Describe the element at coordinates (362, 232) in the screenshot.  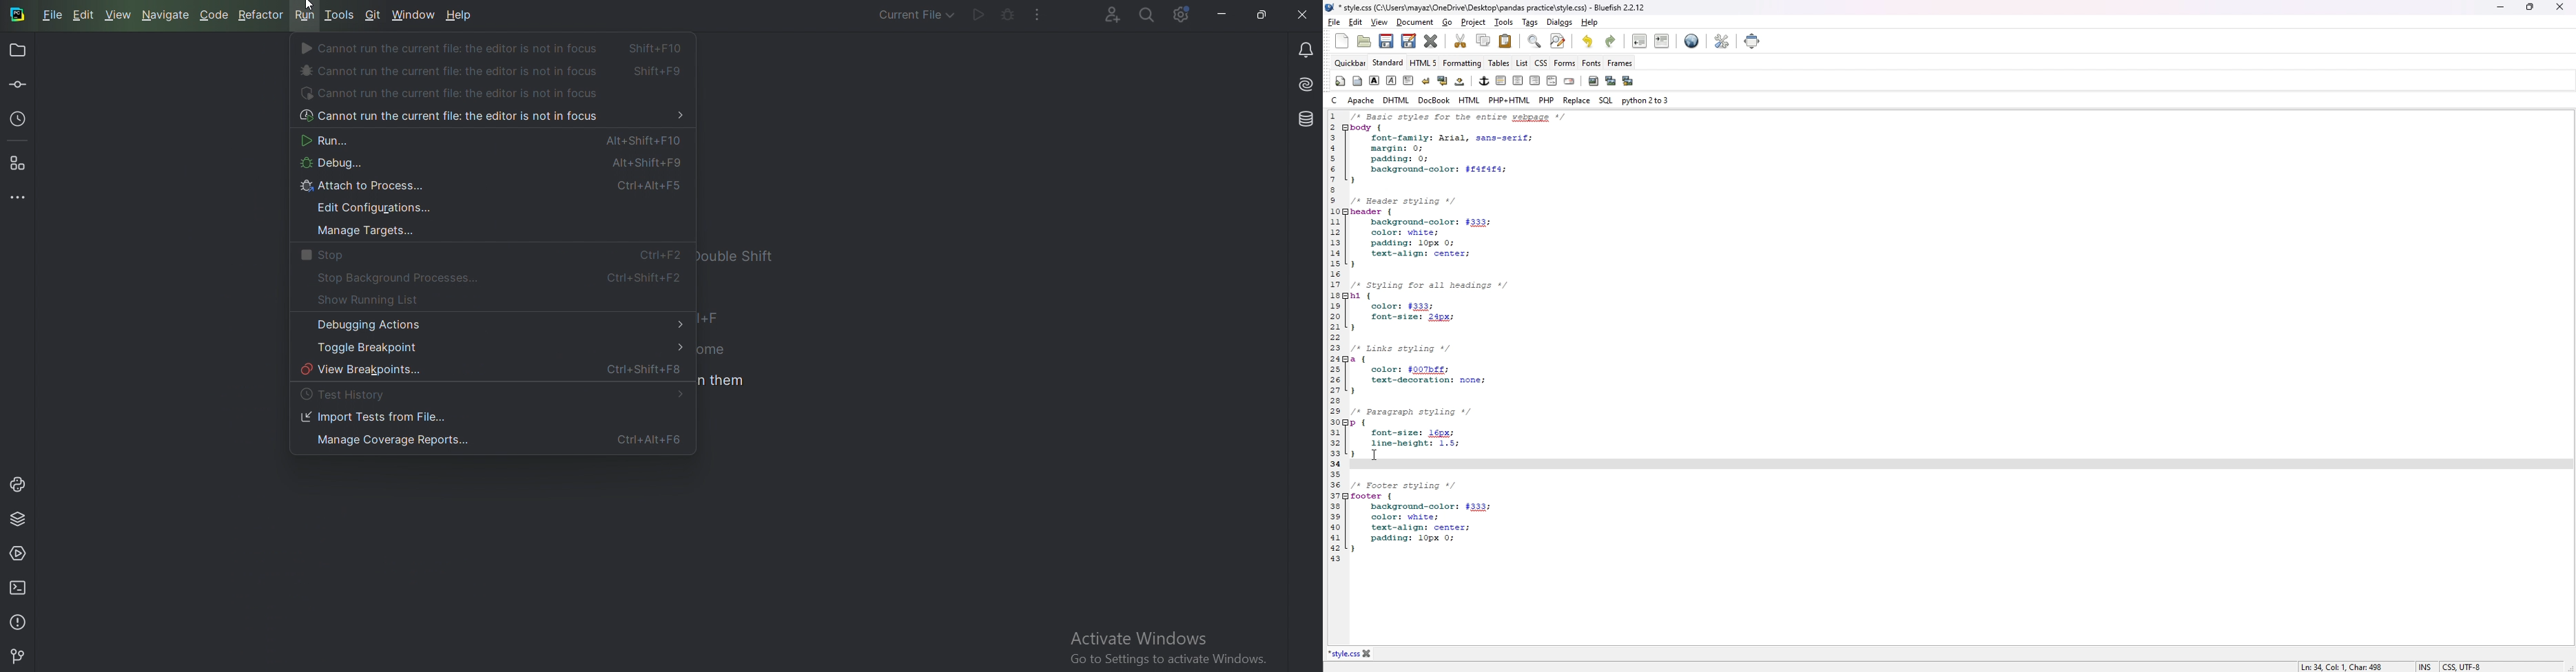
I see `Manage targets` at that location.